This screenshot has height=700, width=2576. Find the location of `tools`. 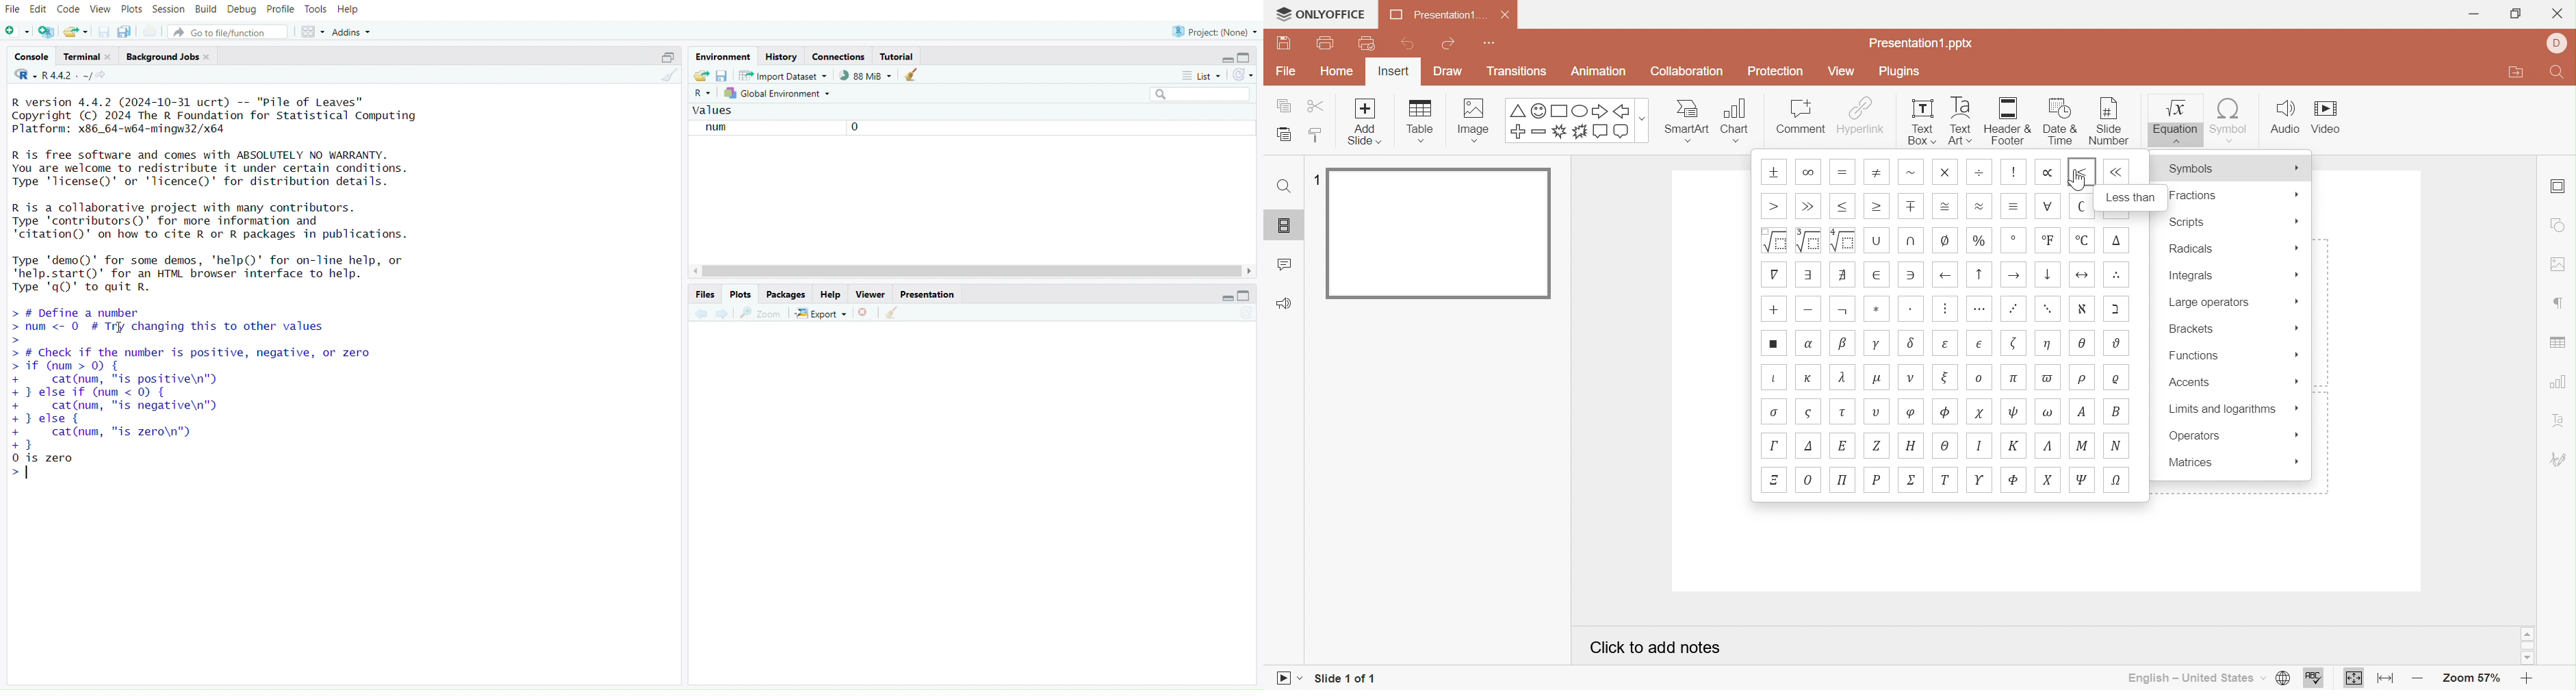

tools is located at coordinates (317, 9).